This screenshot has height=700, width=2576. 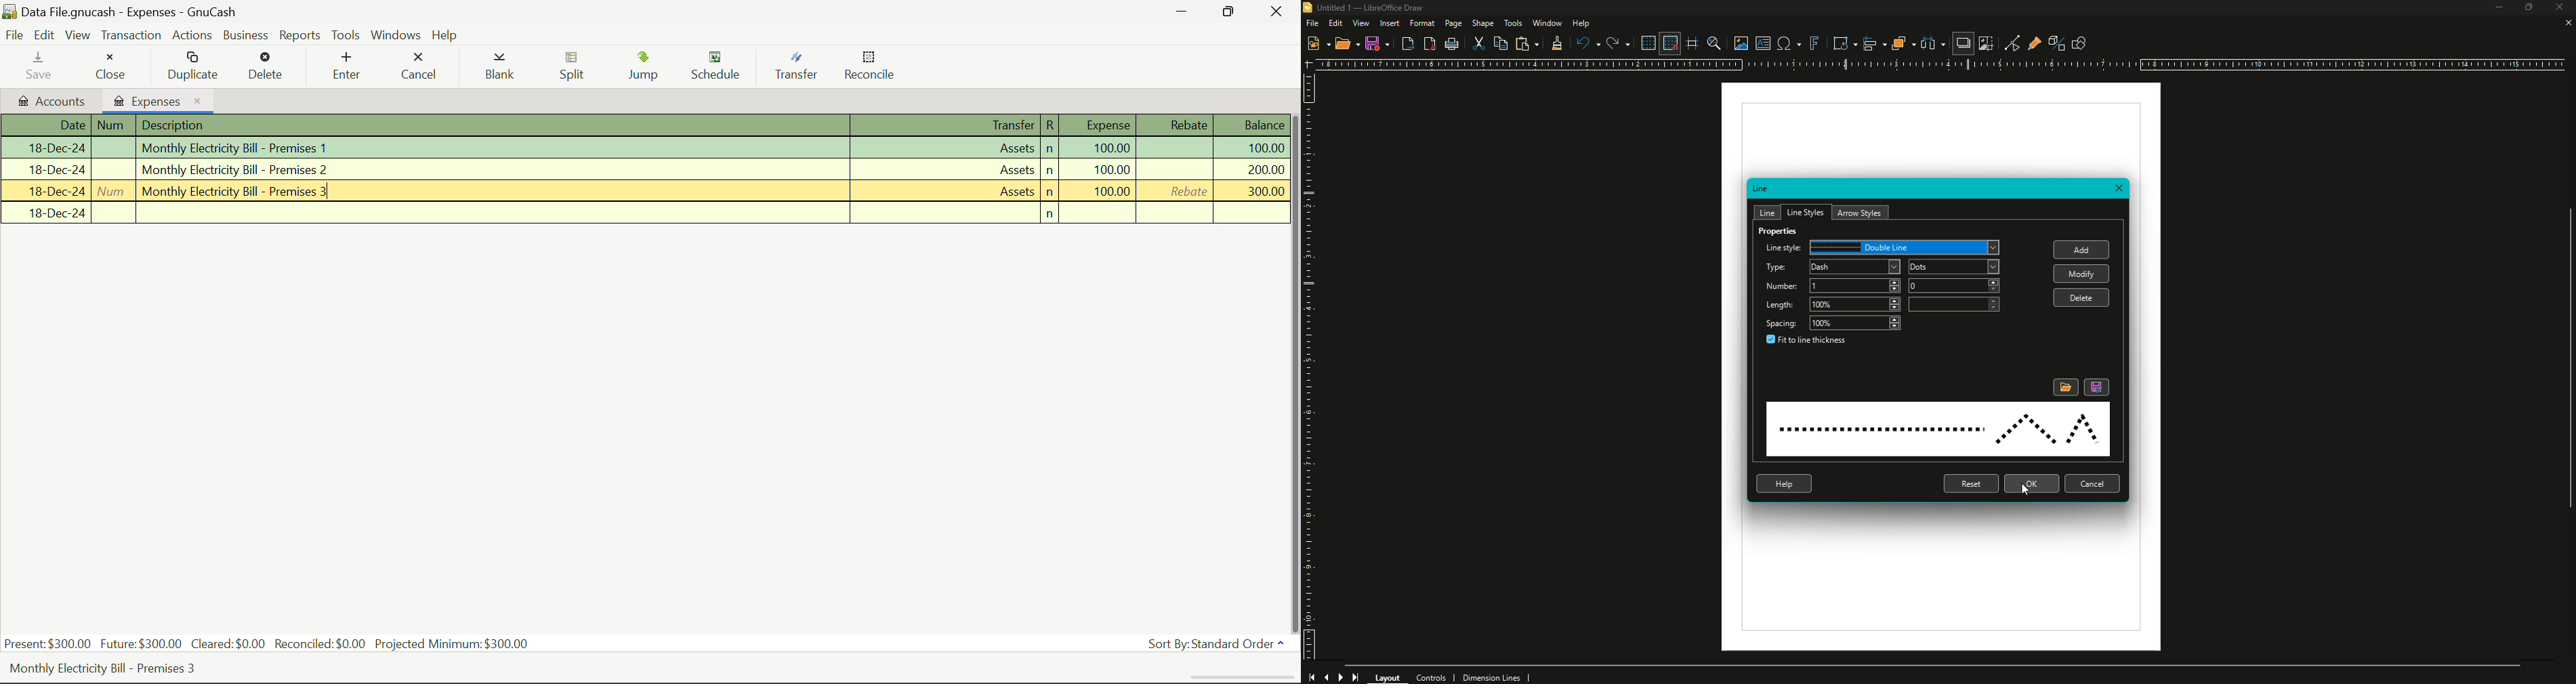 I want to click on Cancel, so click(x=2095, y=485).